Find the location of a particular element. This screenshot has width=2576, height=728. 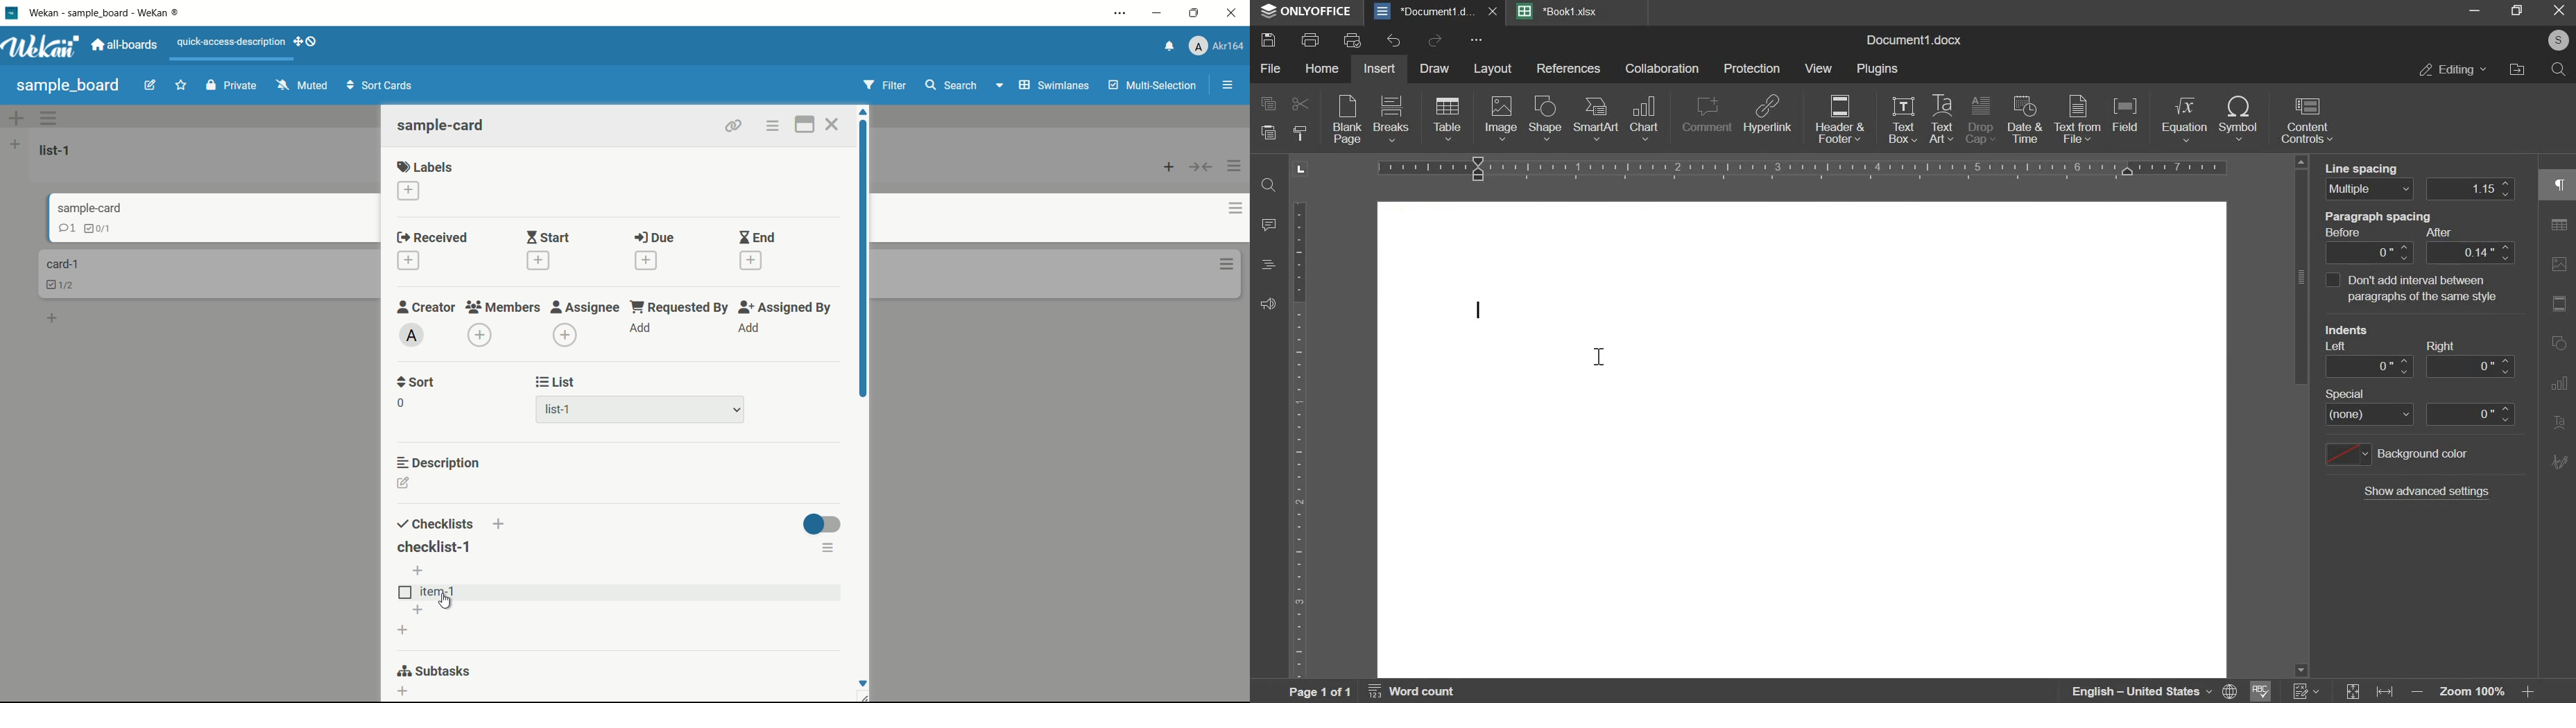

text cursor is located at coordinates (1600, 354).